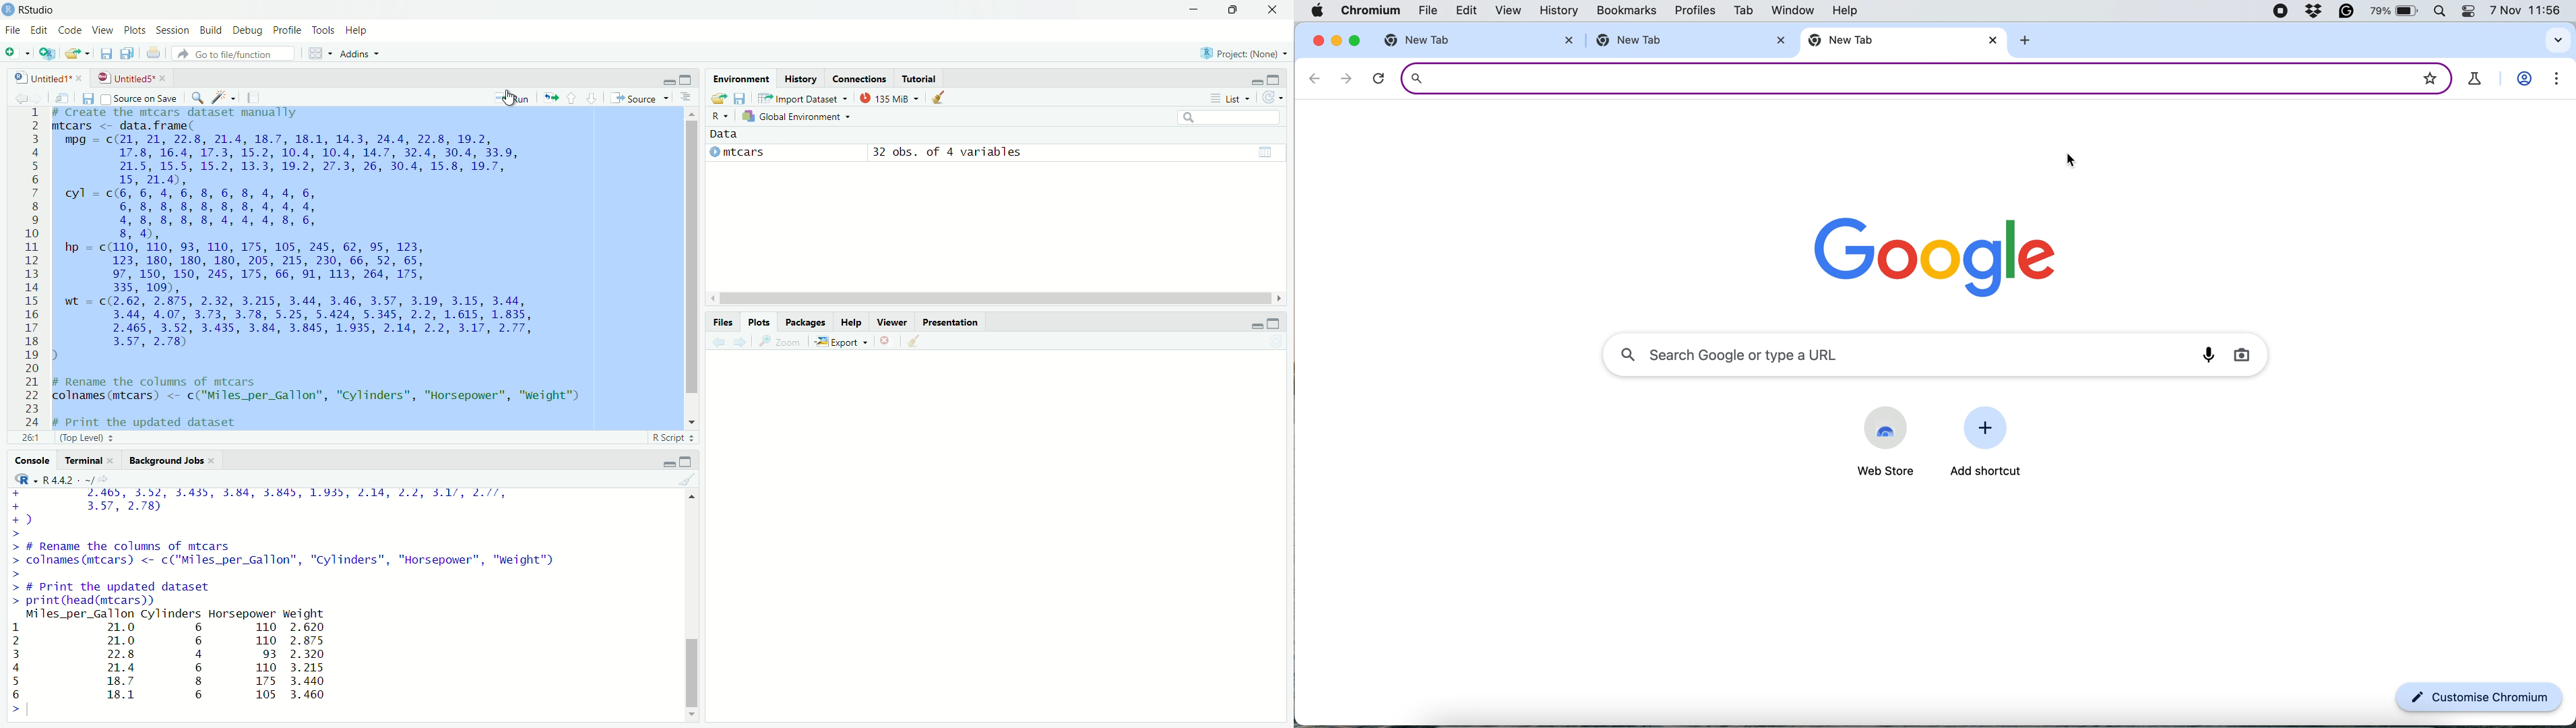 This screenshot has width=2576, height=728. What do you see at coordinates (1251, 79) in the screenshot?
I see `minimise` at bounding box center [1251, 79].